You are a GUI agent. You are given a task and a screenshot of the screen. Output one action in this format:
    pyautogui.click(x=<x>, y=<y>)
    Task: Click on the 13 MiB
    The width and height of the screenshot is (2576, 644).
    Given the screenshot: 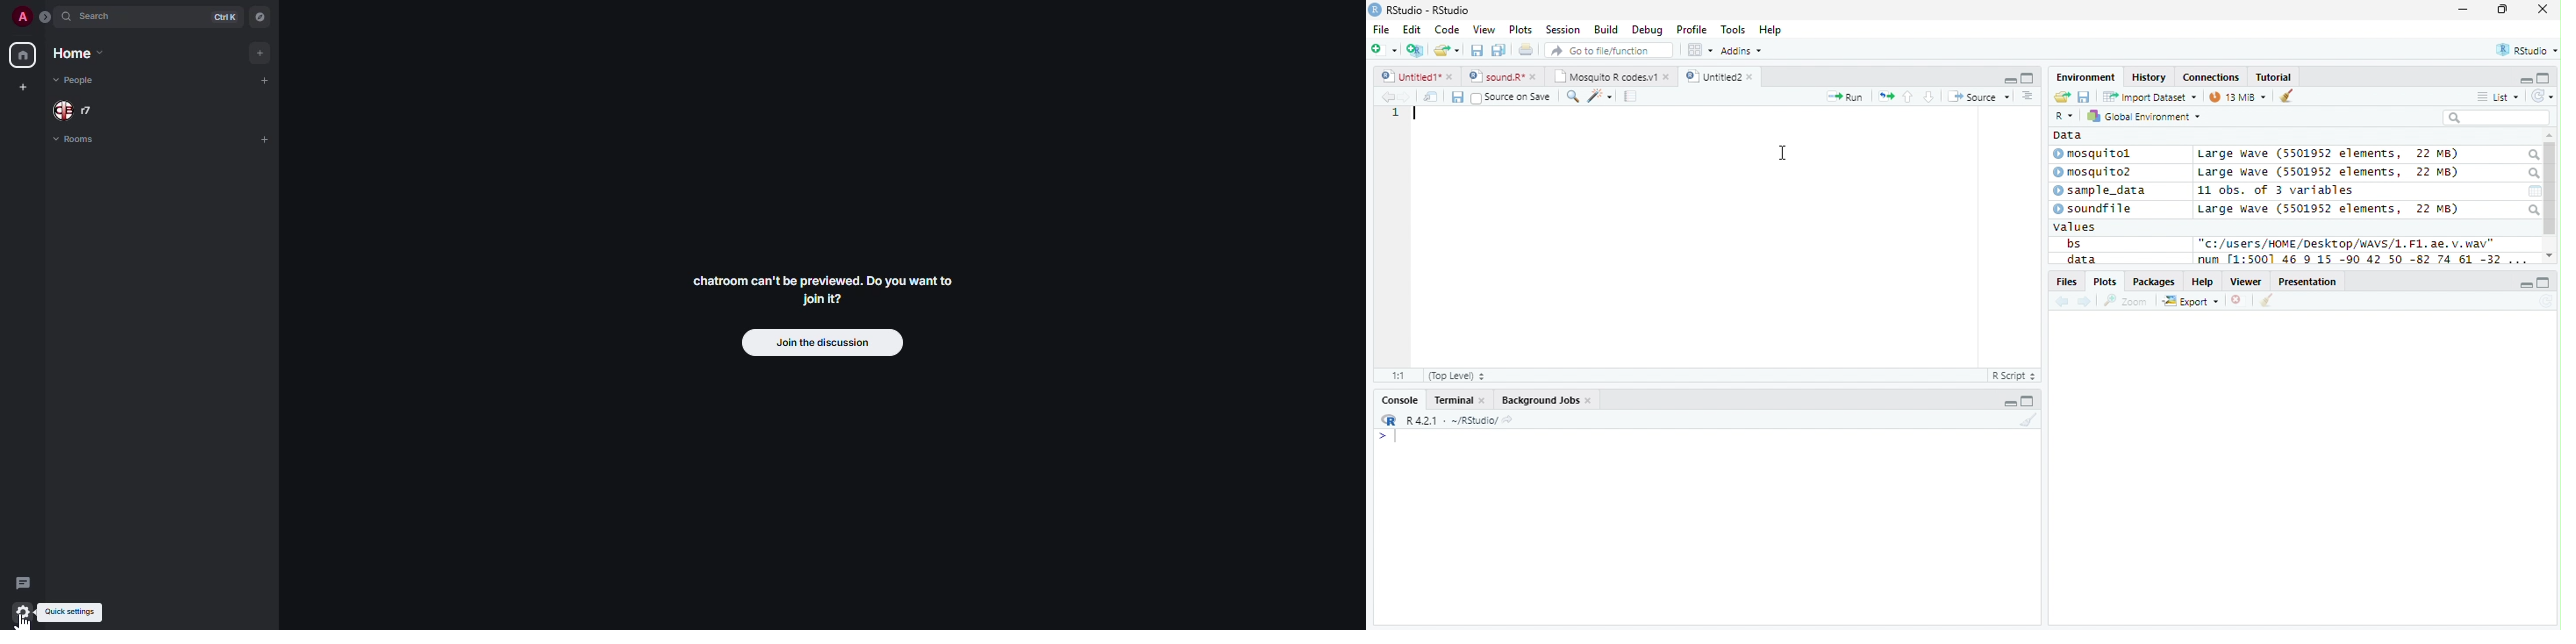 What is the action you would take?
    pyautogui.click(x=2237, y=97)
    